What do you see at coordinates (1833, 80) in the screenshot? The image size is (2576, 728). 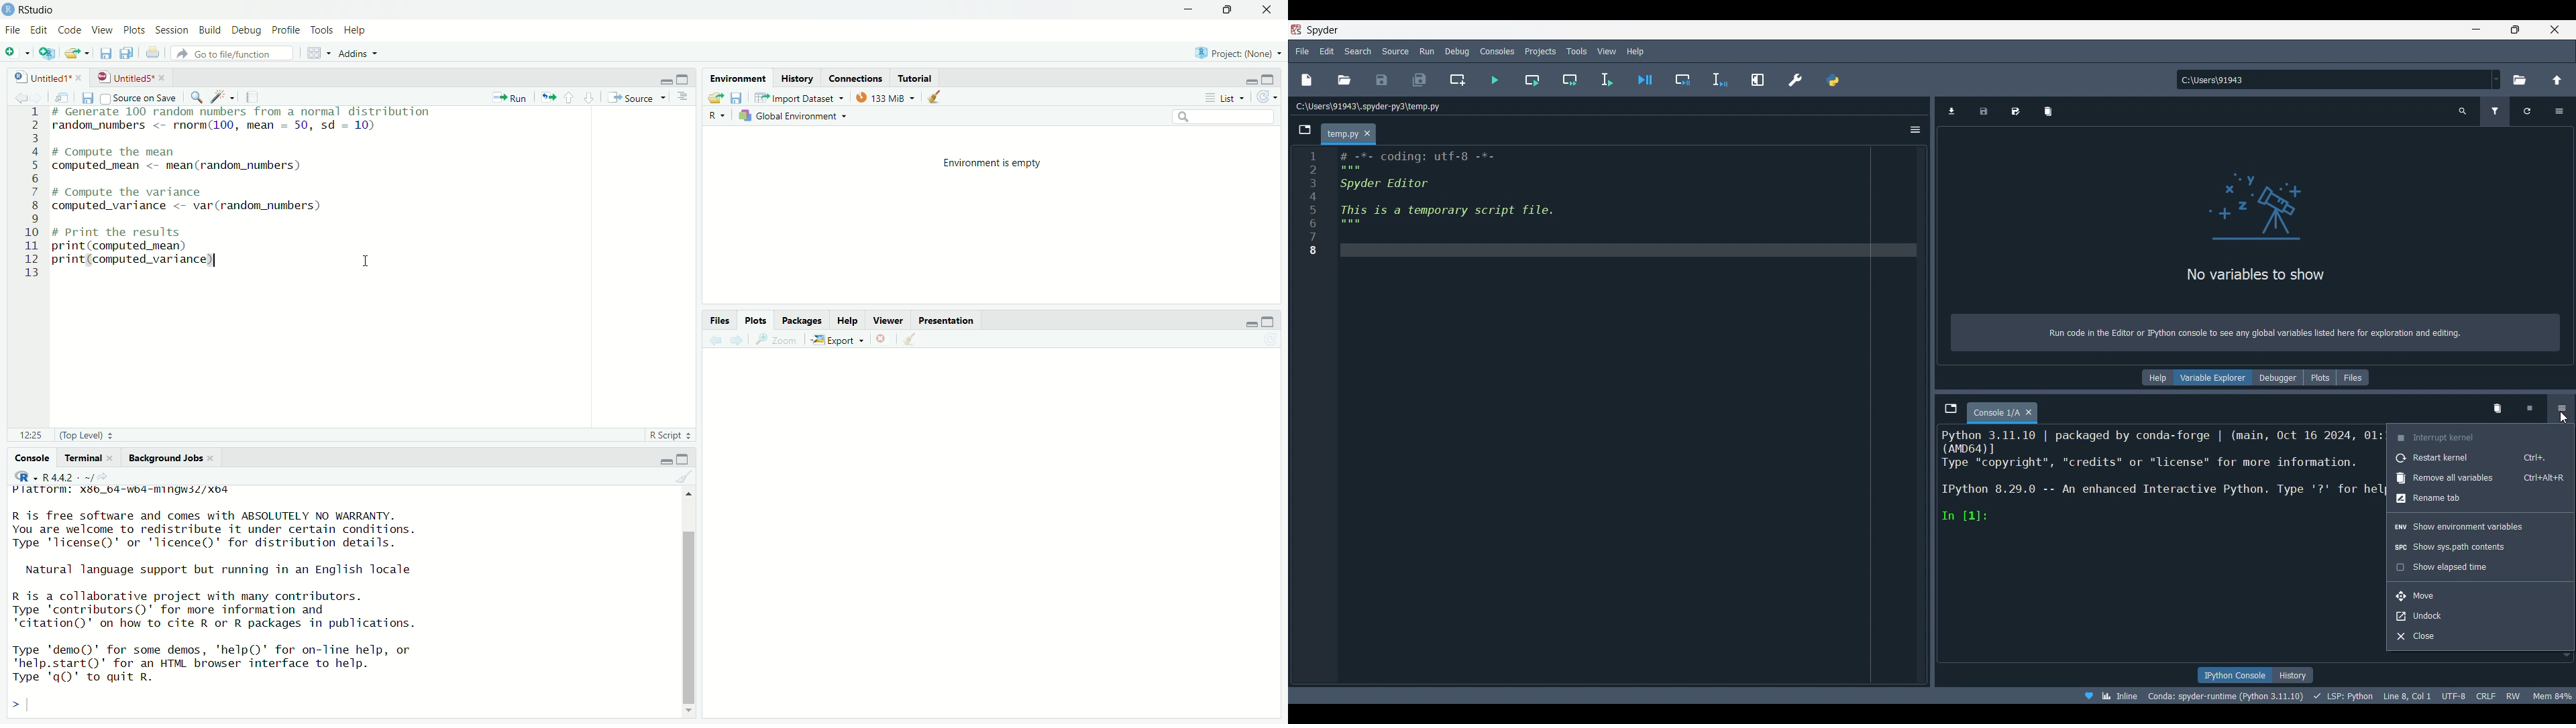 I see `PYTHONPATH manager` at bounding box center [1833, 80].